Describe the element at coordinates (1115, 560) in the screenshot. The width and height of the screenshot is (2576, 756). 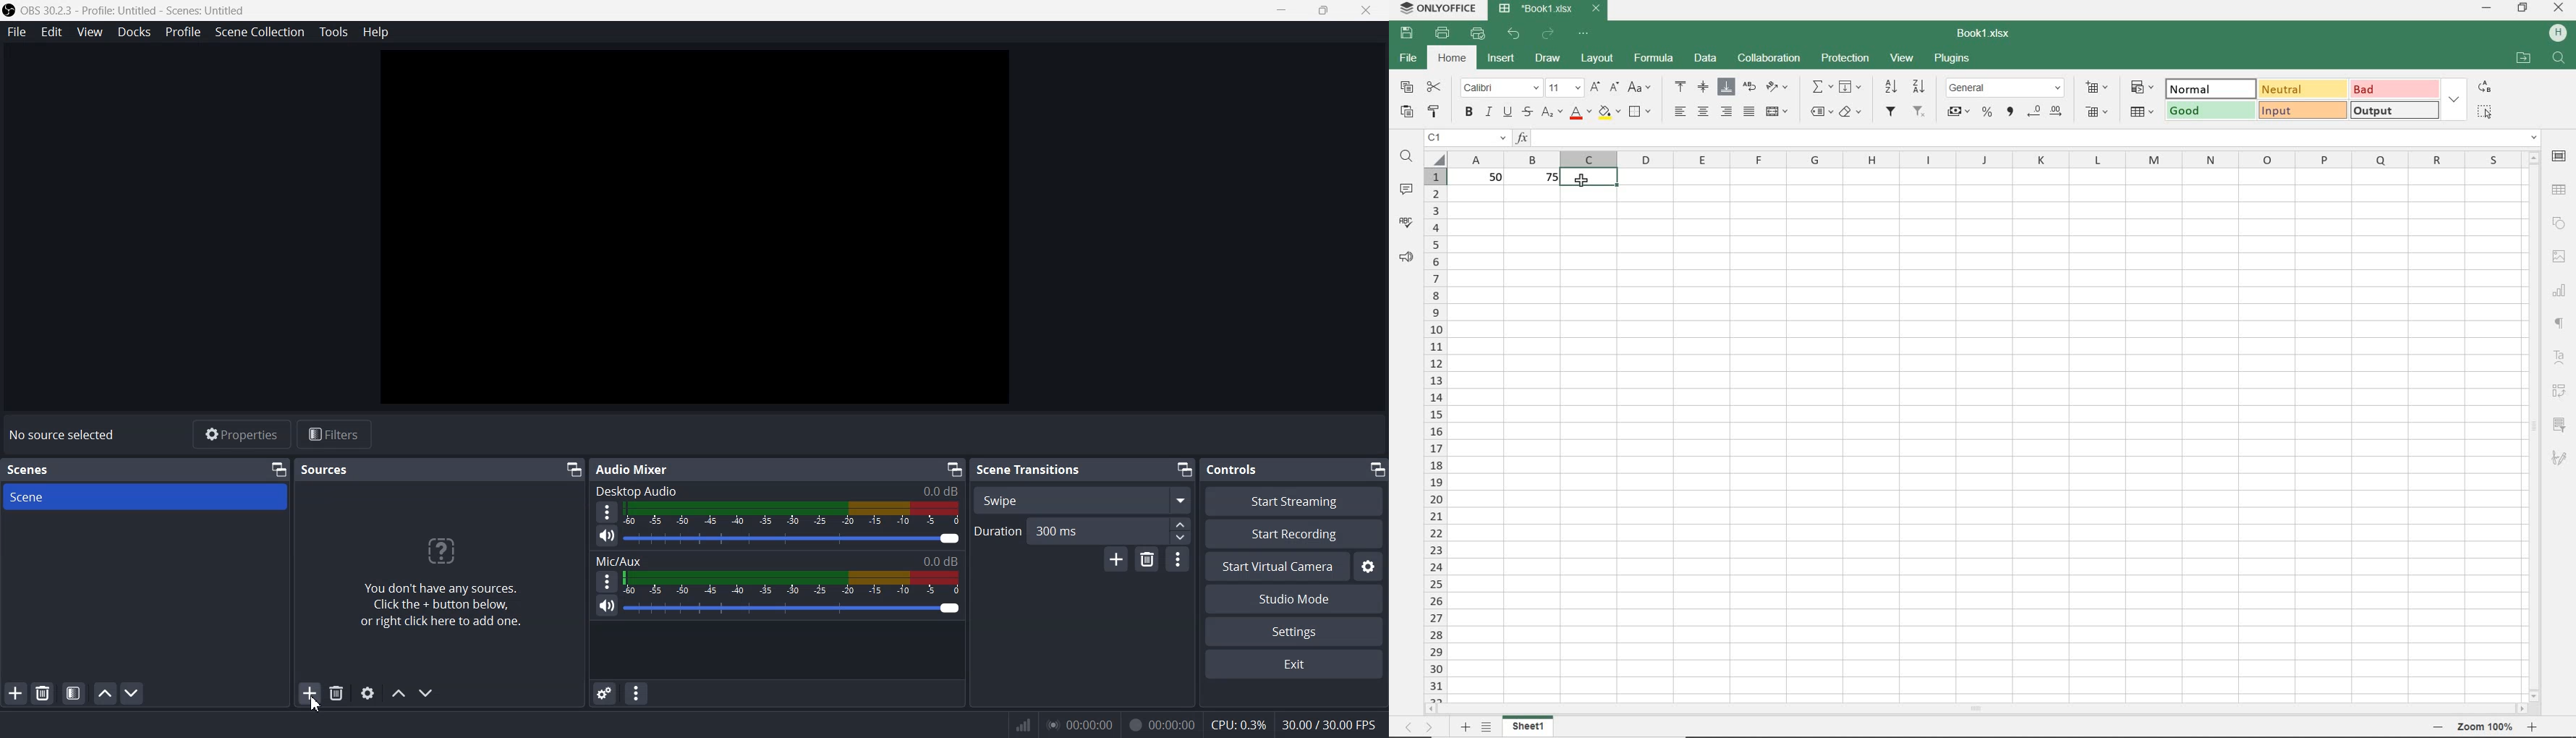
I see `Add Configurable transition` at that location.